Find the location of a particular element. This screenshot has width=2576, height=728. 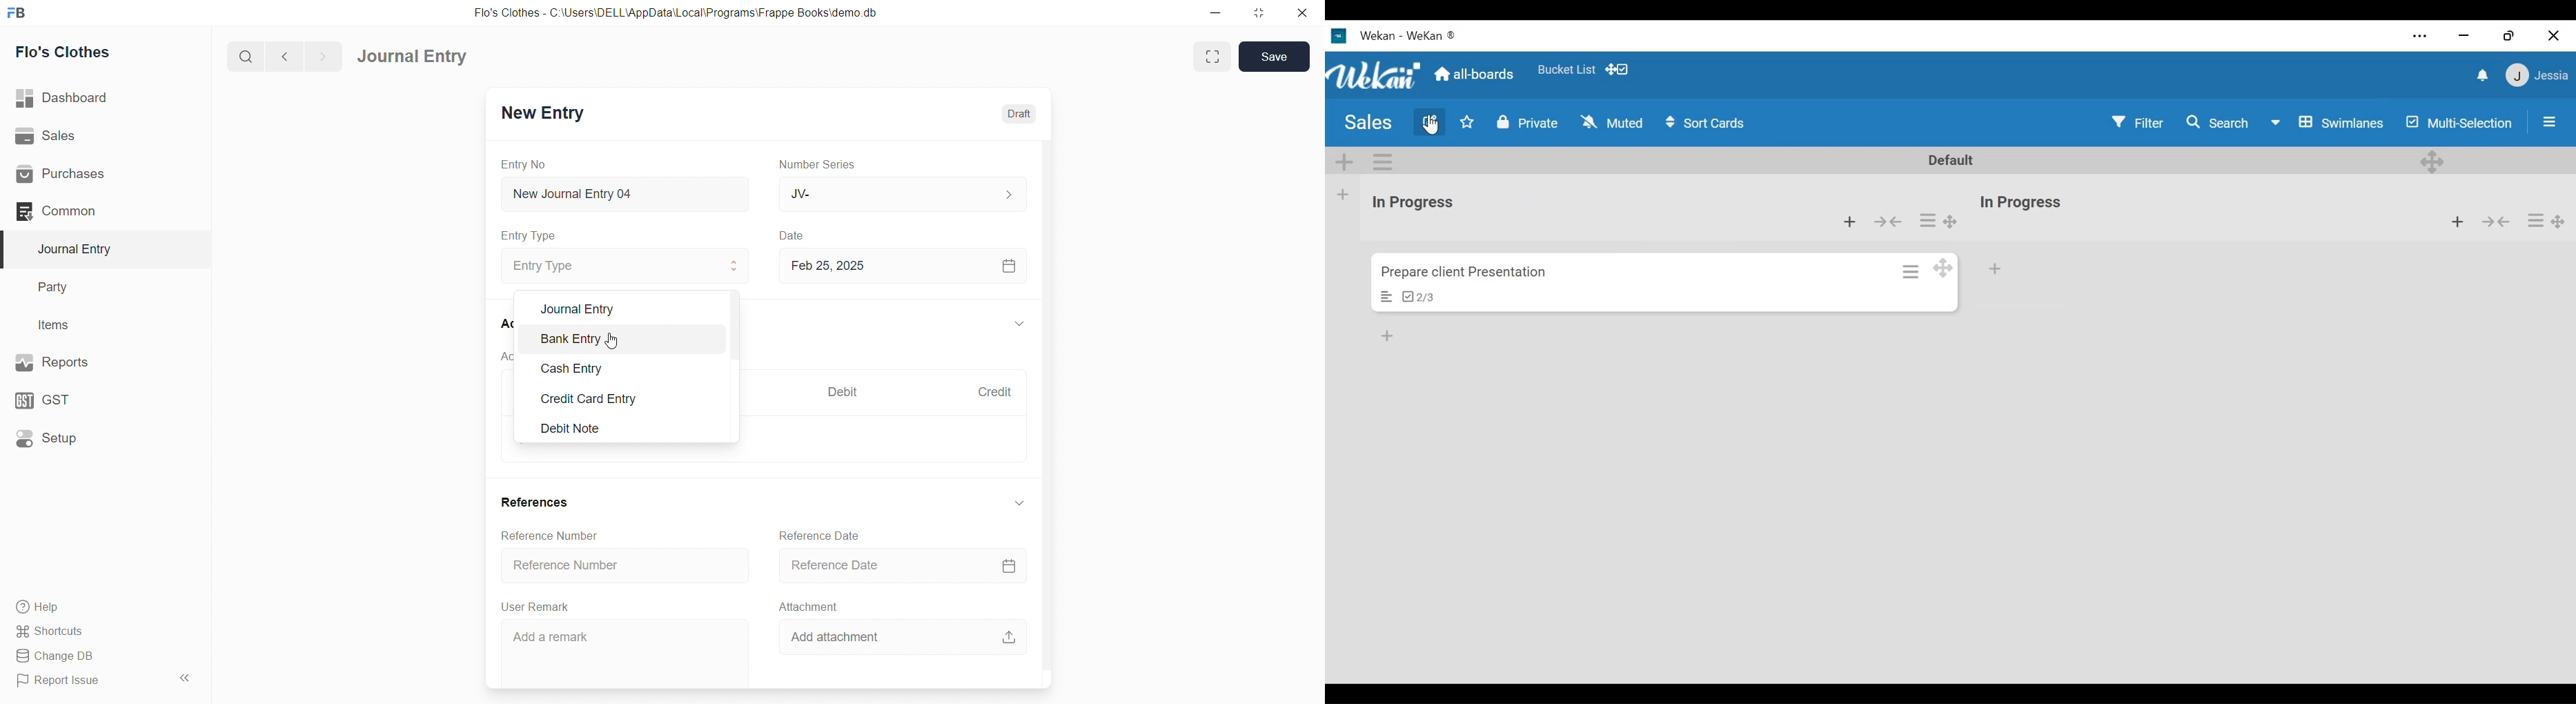

Credit Card Entry is located at coordinates (620, 398).